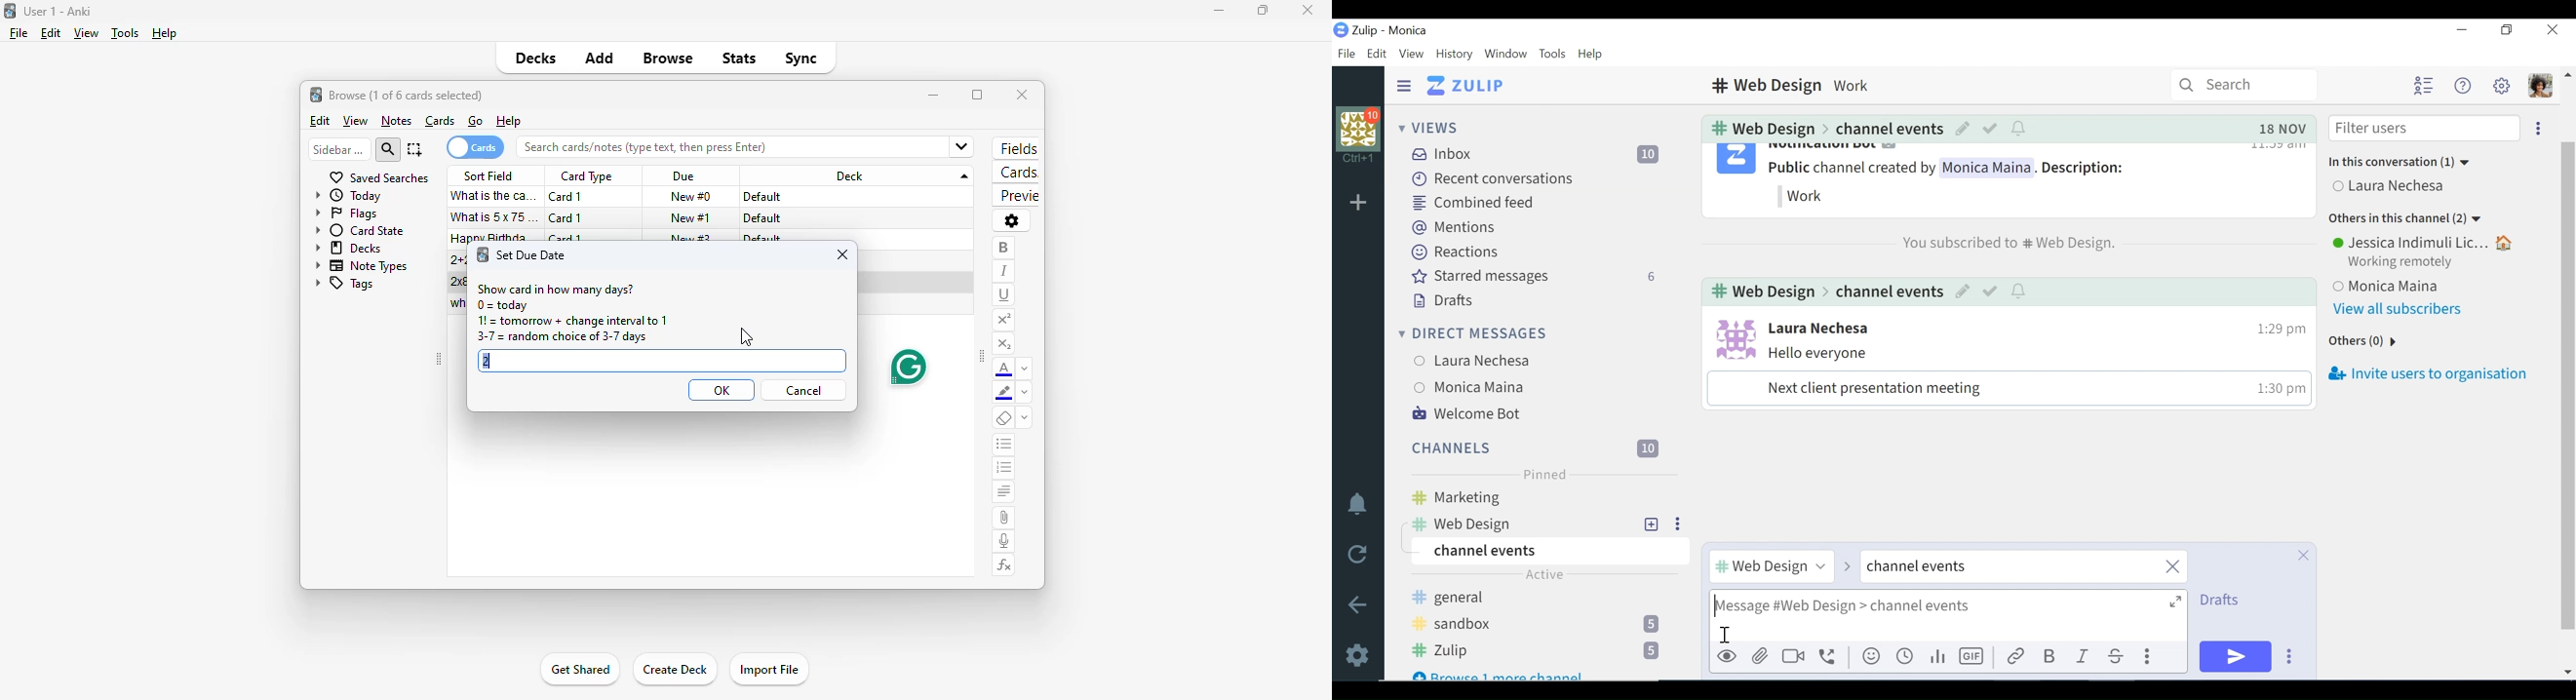 The width and height of the screenshot is (2576, 700). Describe the element at coordinates (1521, 524) in the screenshot. I see `web design Channel` at that location.